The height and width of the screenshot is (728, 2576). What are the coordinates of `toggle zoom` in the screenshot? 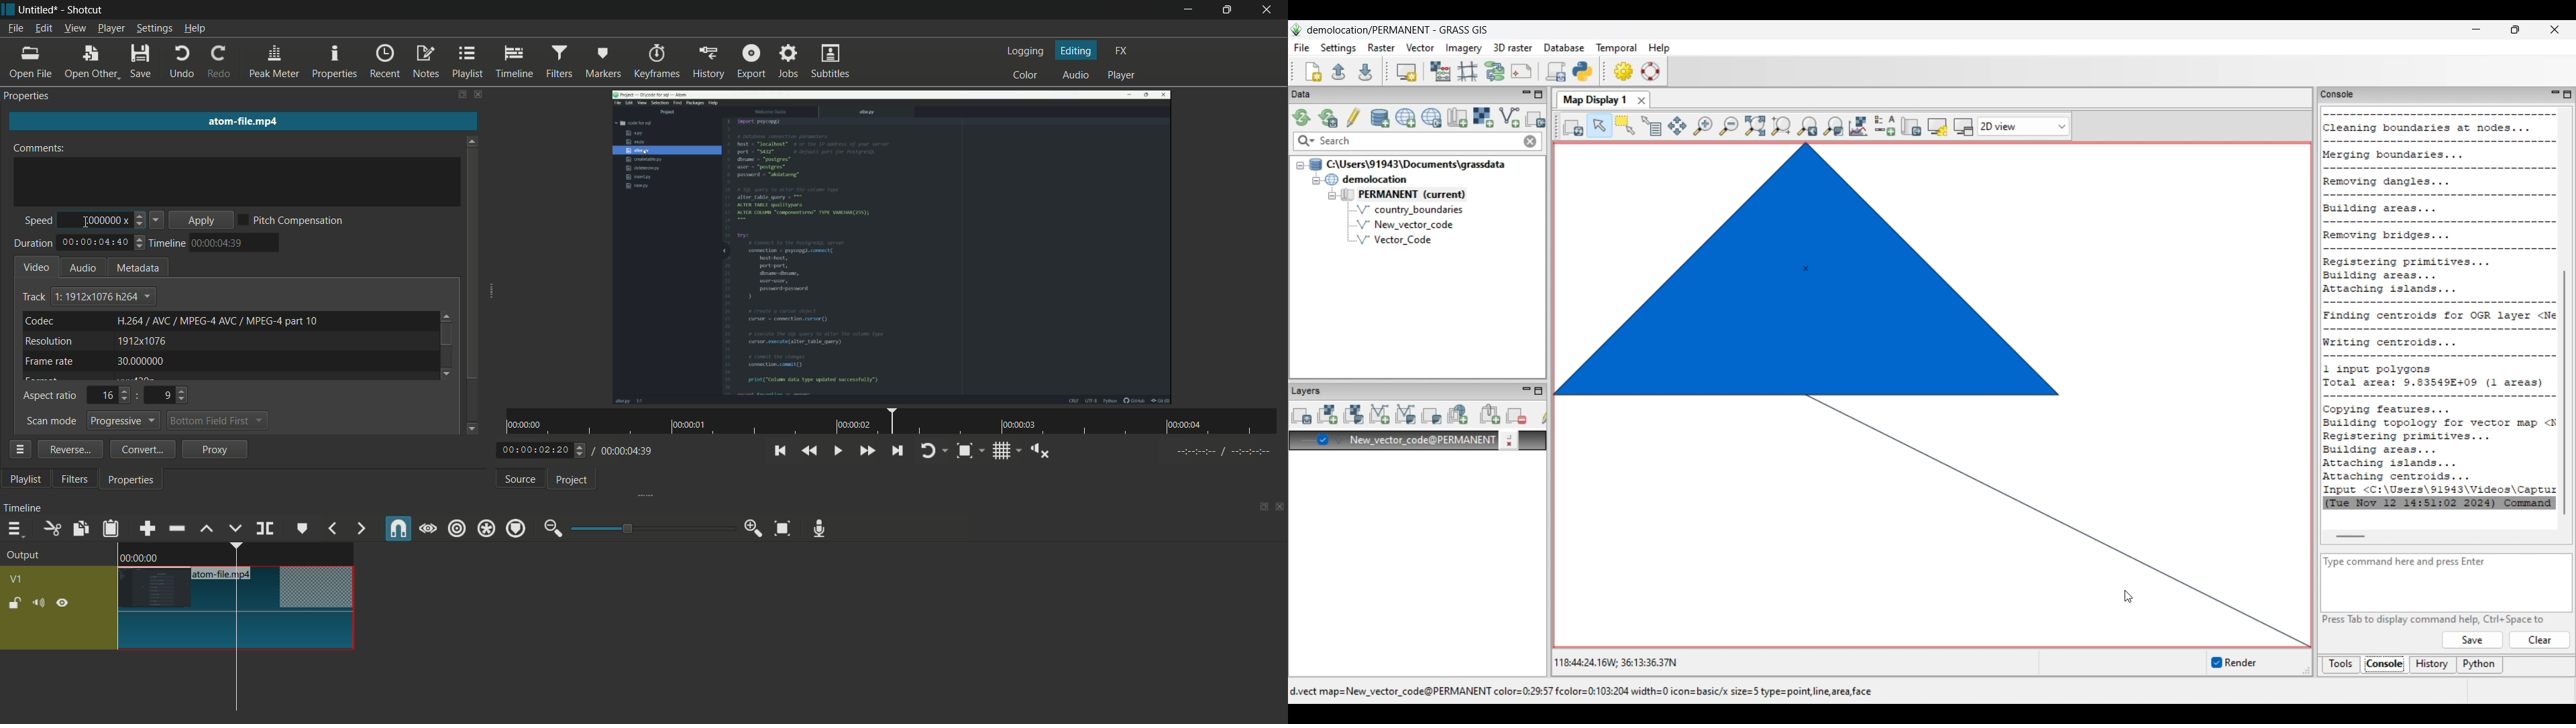 It's located at (967, 450).